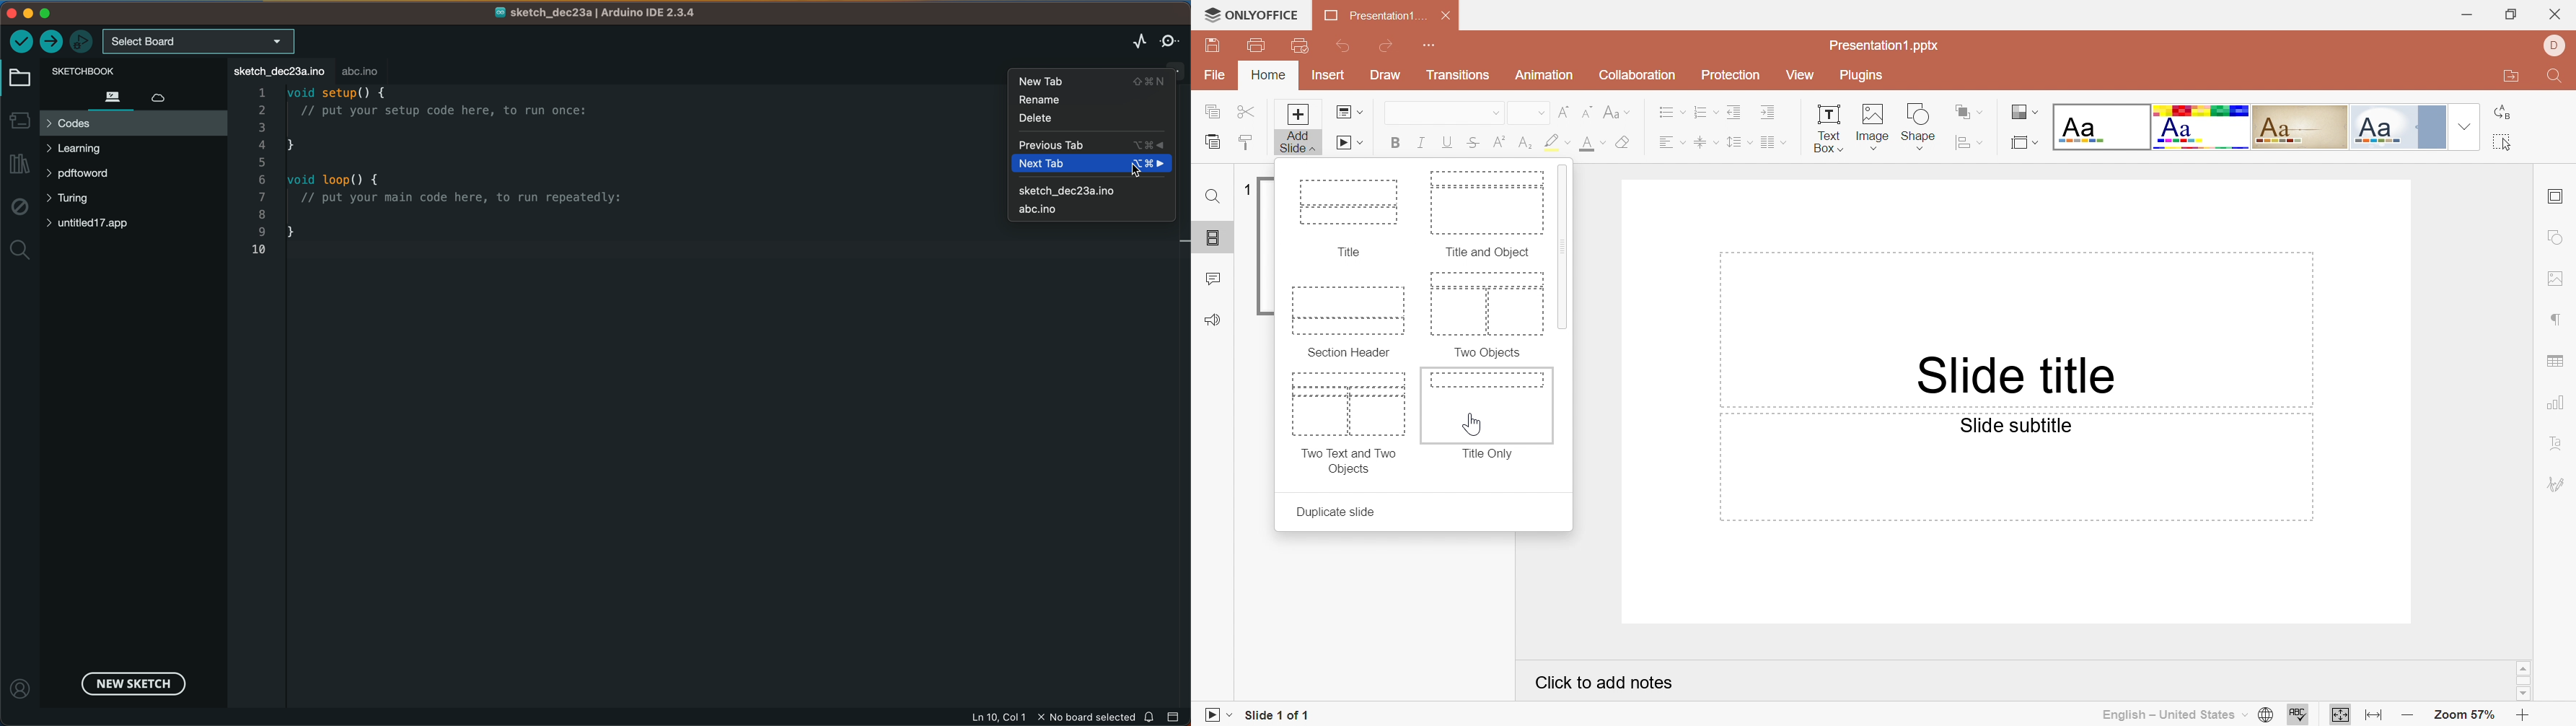  What do you see at coordinates (1486, 414) in the screenshot?
I see `Title Only` at bounding box center [1486, 414].